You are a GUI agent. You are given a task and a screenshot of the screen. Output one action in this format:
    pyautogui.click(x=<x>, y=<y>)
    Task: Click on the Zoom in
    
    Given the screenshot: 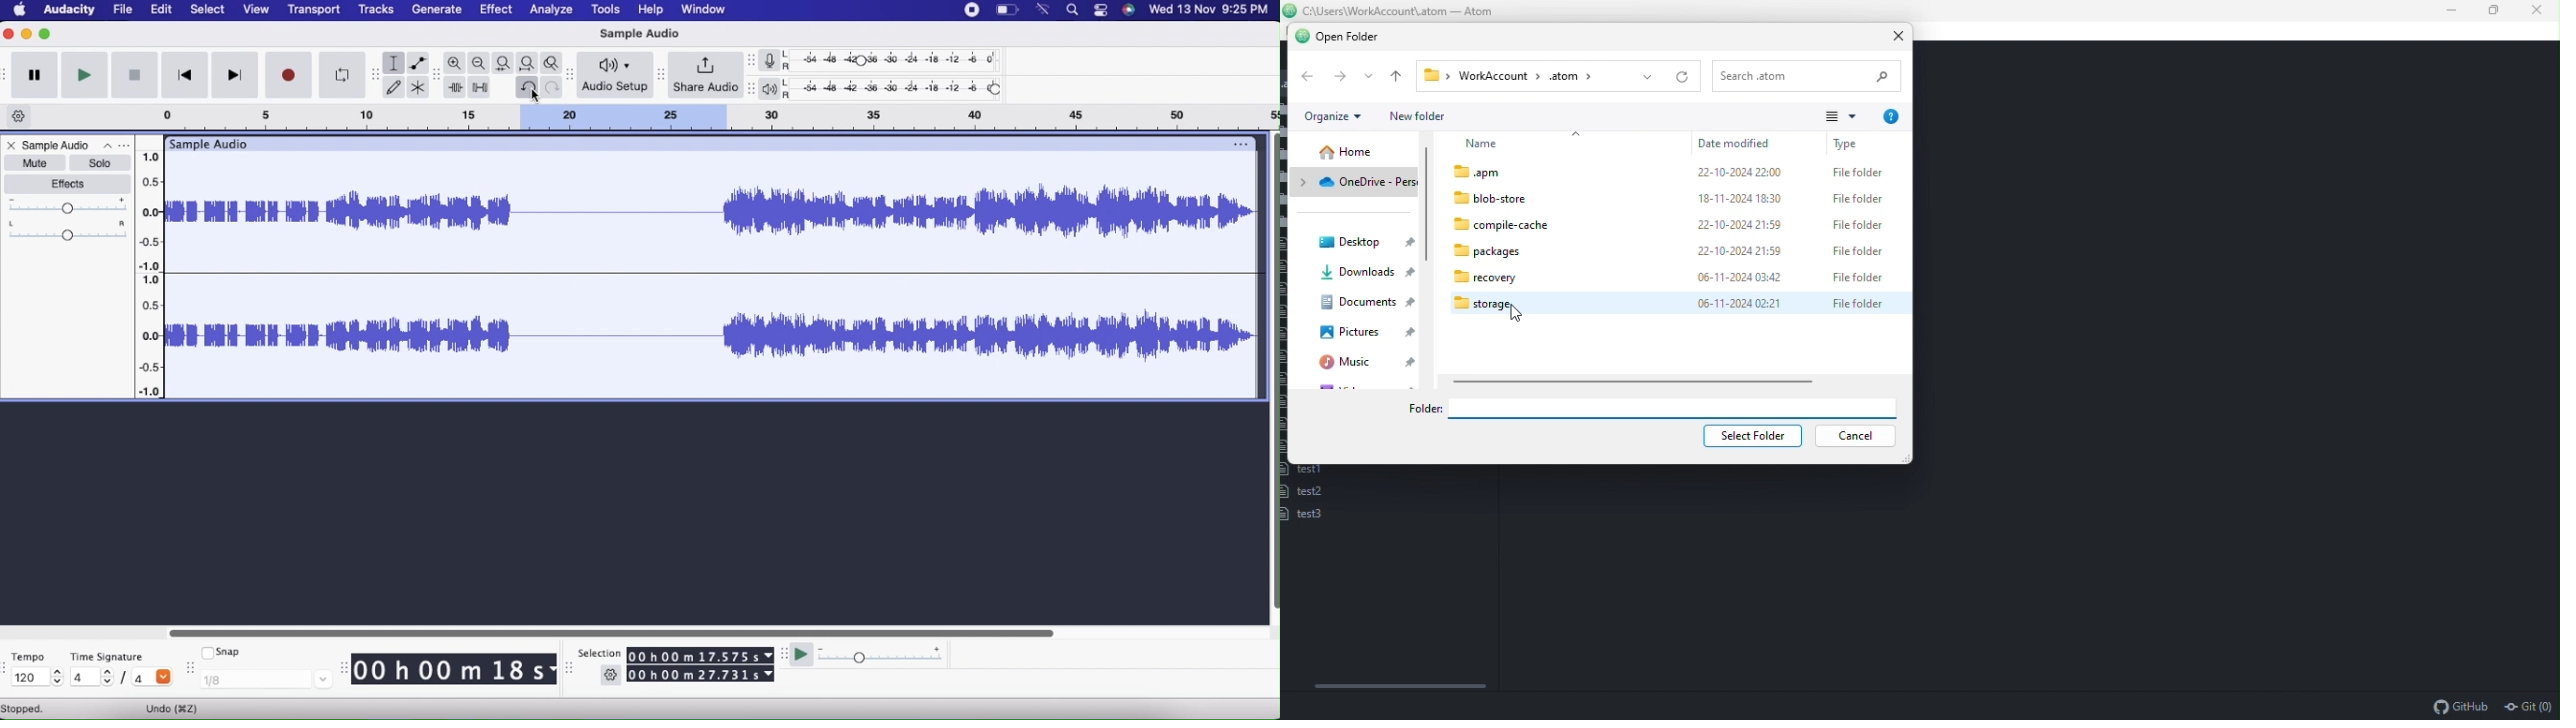 What is the action you would take?
    pyautogui.click(x=454, y=62)
    